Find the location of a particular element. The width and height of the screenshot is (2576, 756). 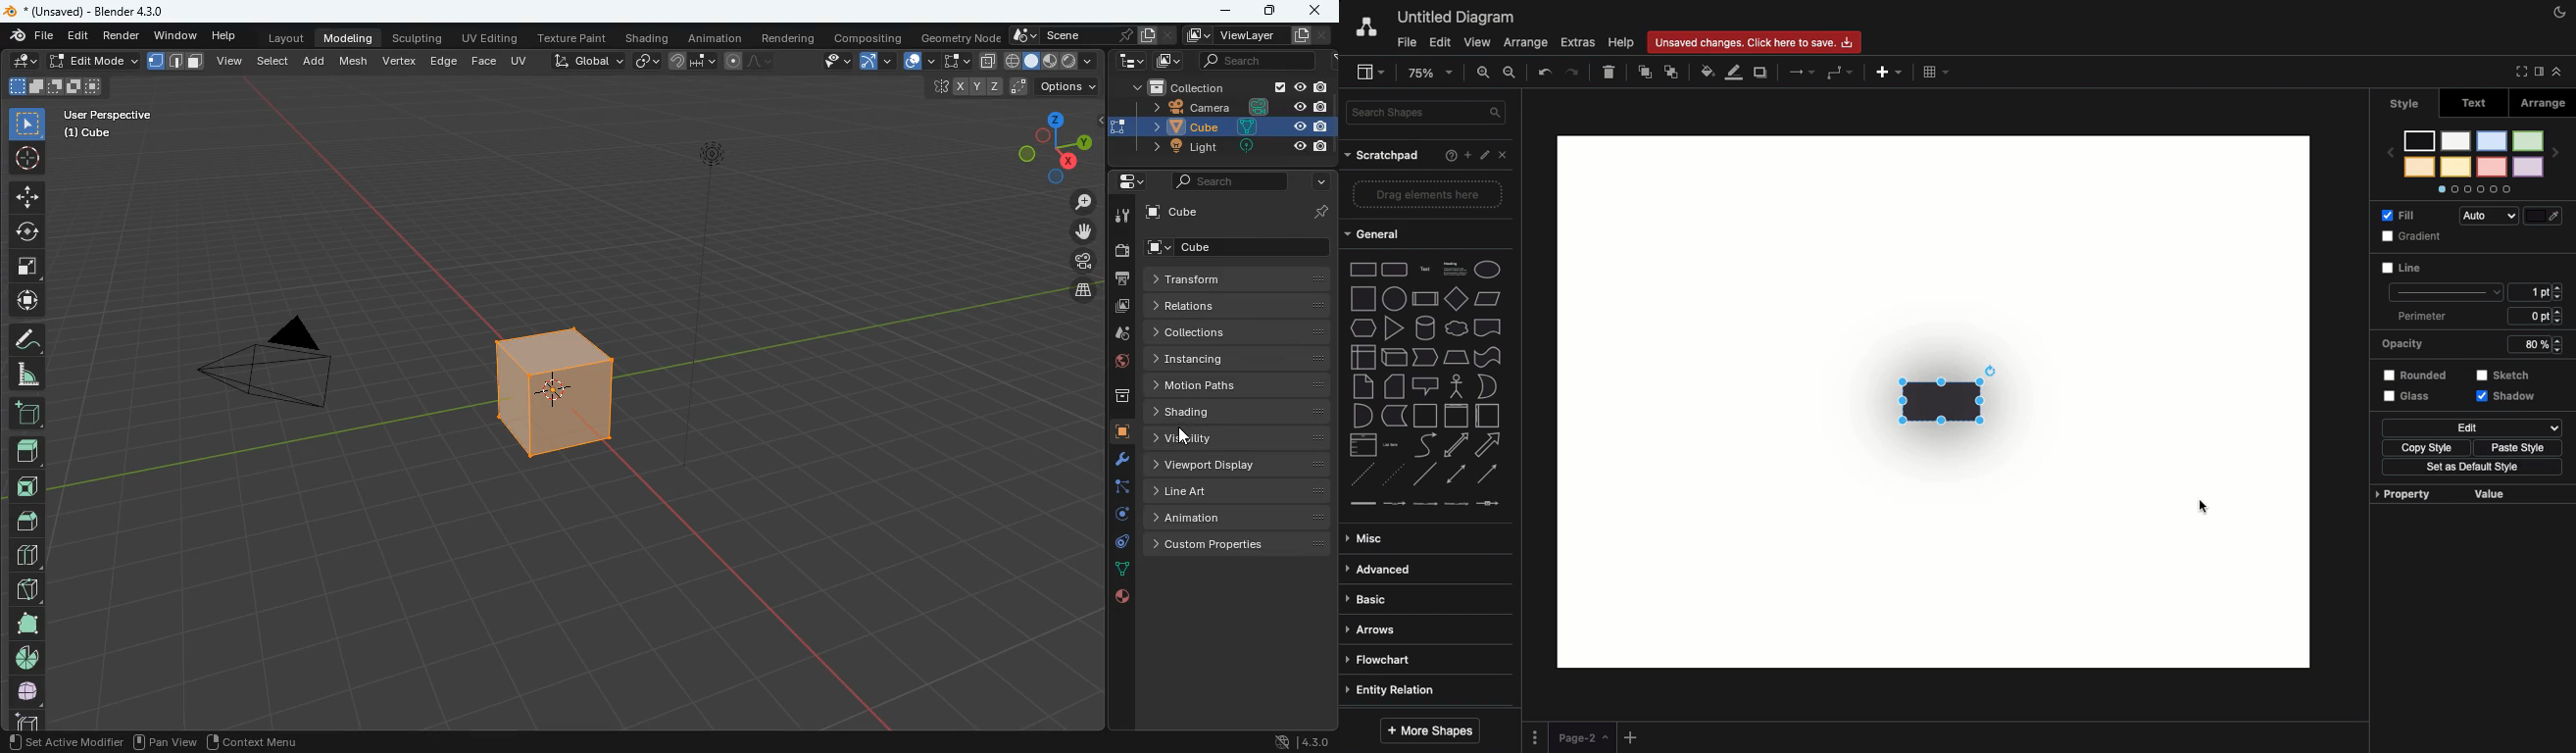

rotate is located at coordinates (1118, 516).